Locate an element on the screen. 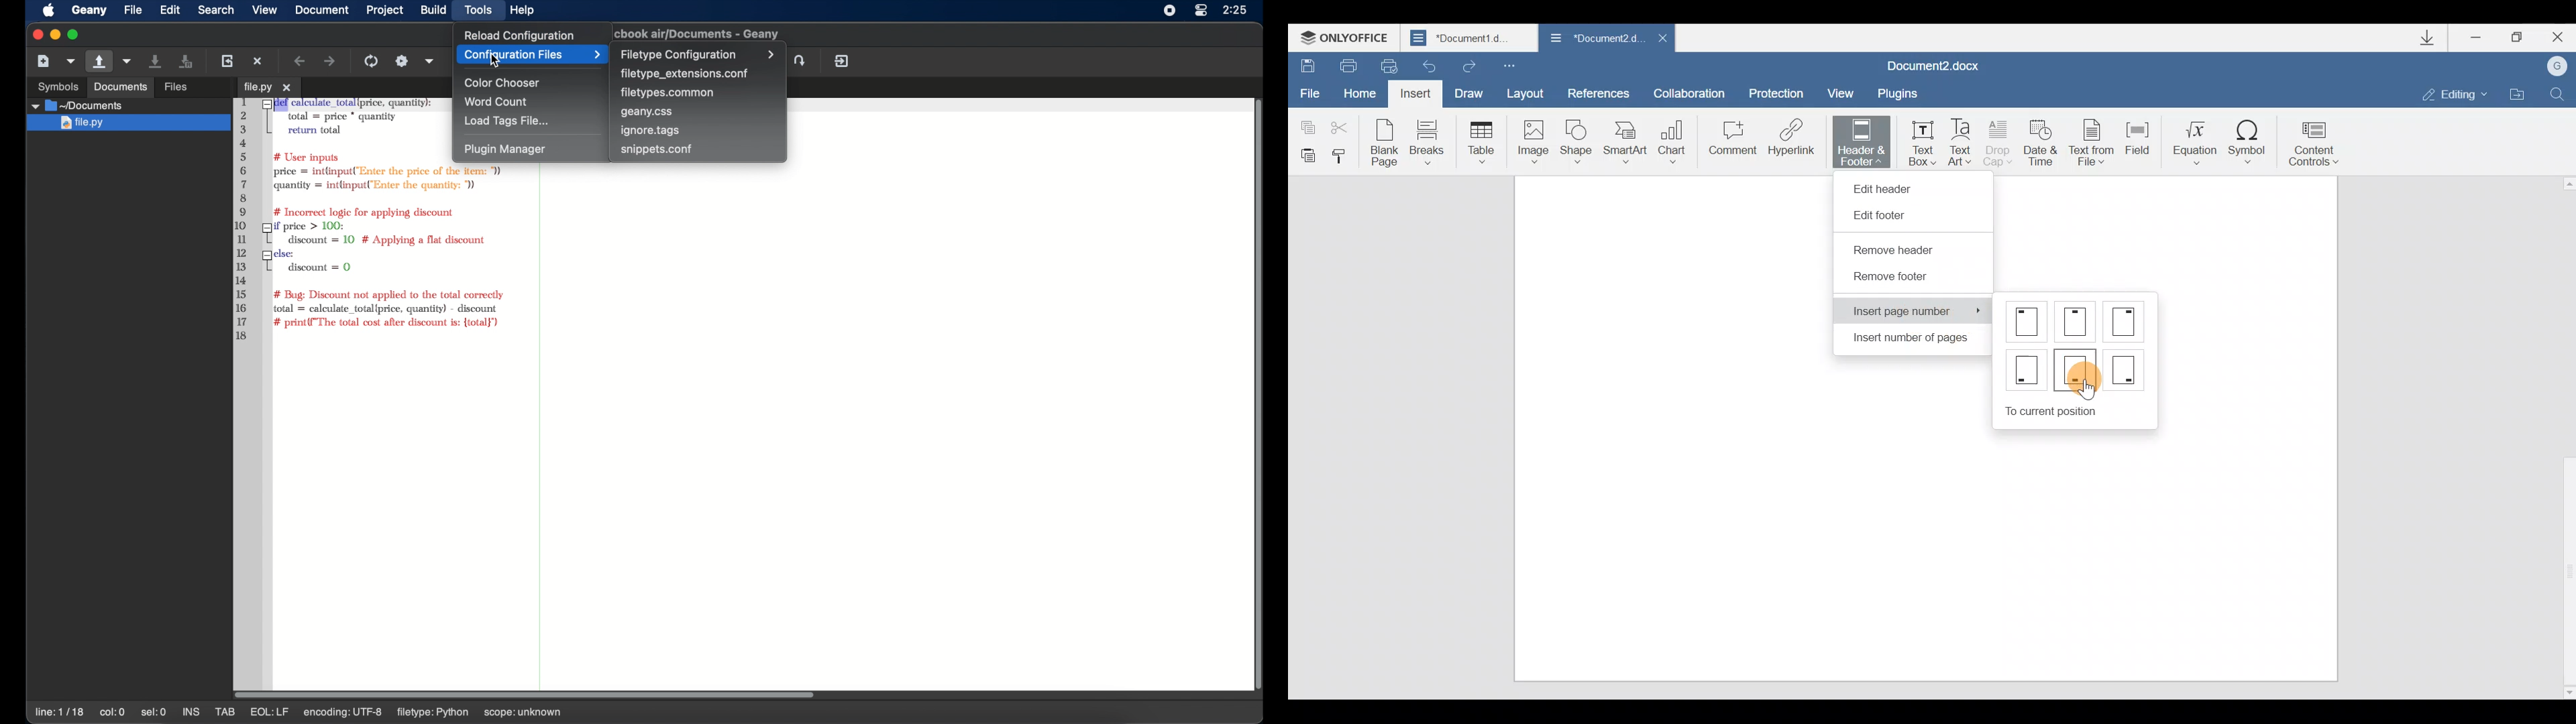 This screenshot has height=728, width=2576. geany is located at coordinates (89, 11).